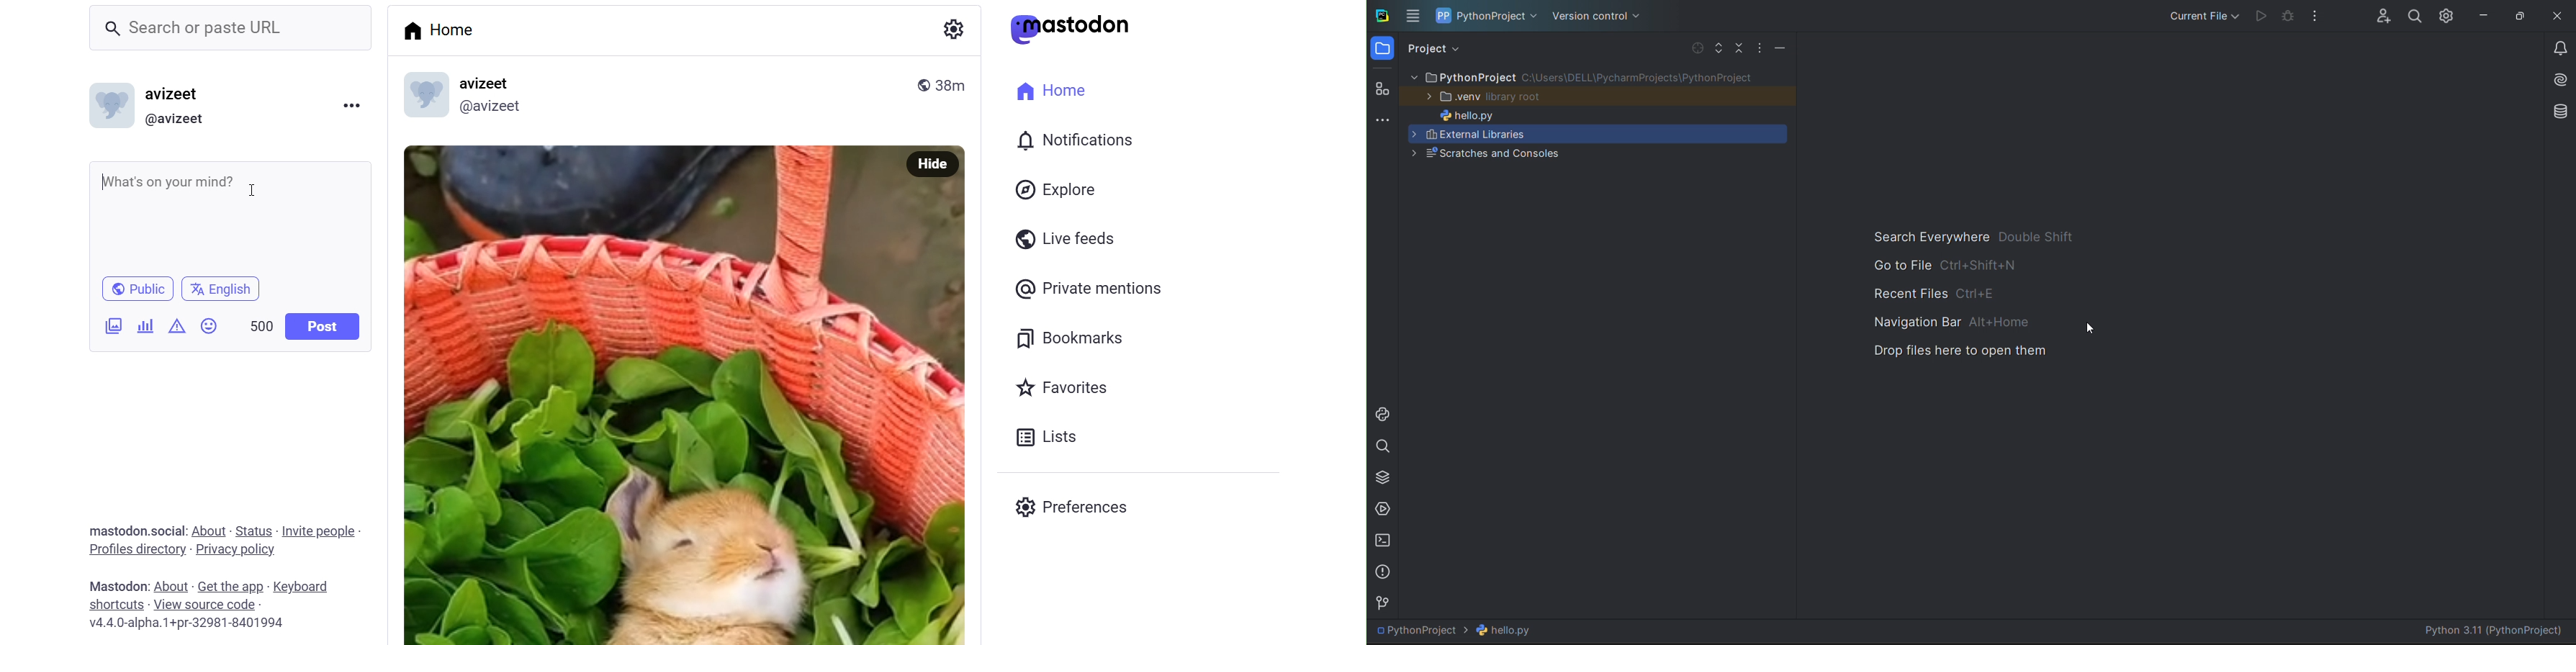  What do you see at coordinates (175, 94) in the screenshot?
I see `avizeet` at bounding box center [175, 94].